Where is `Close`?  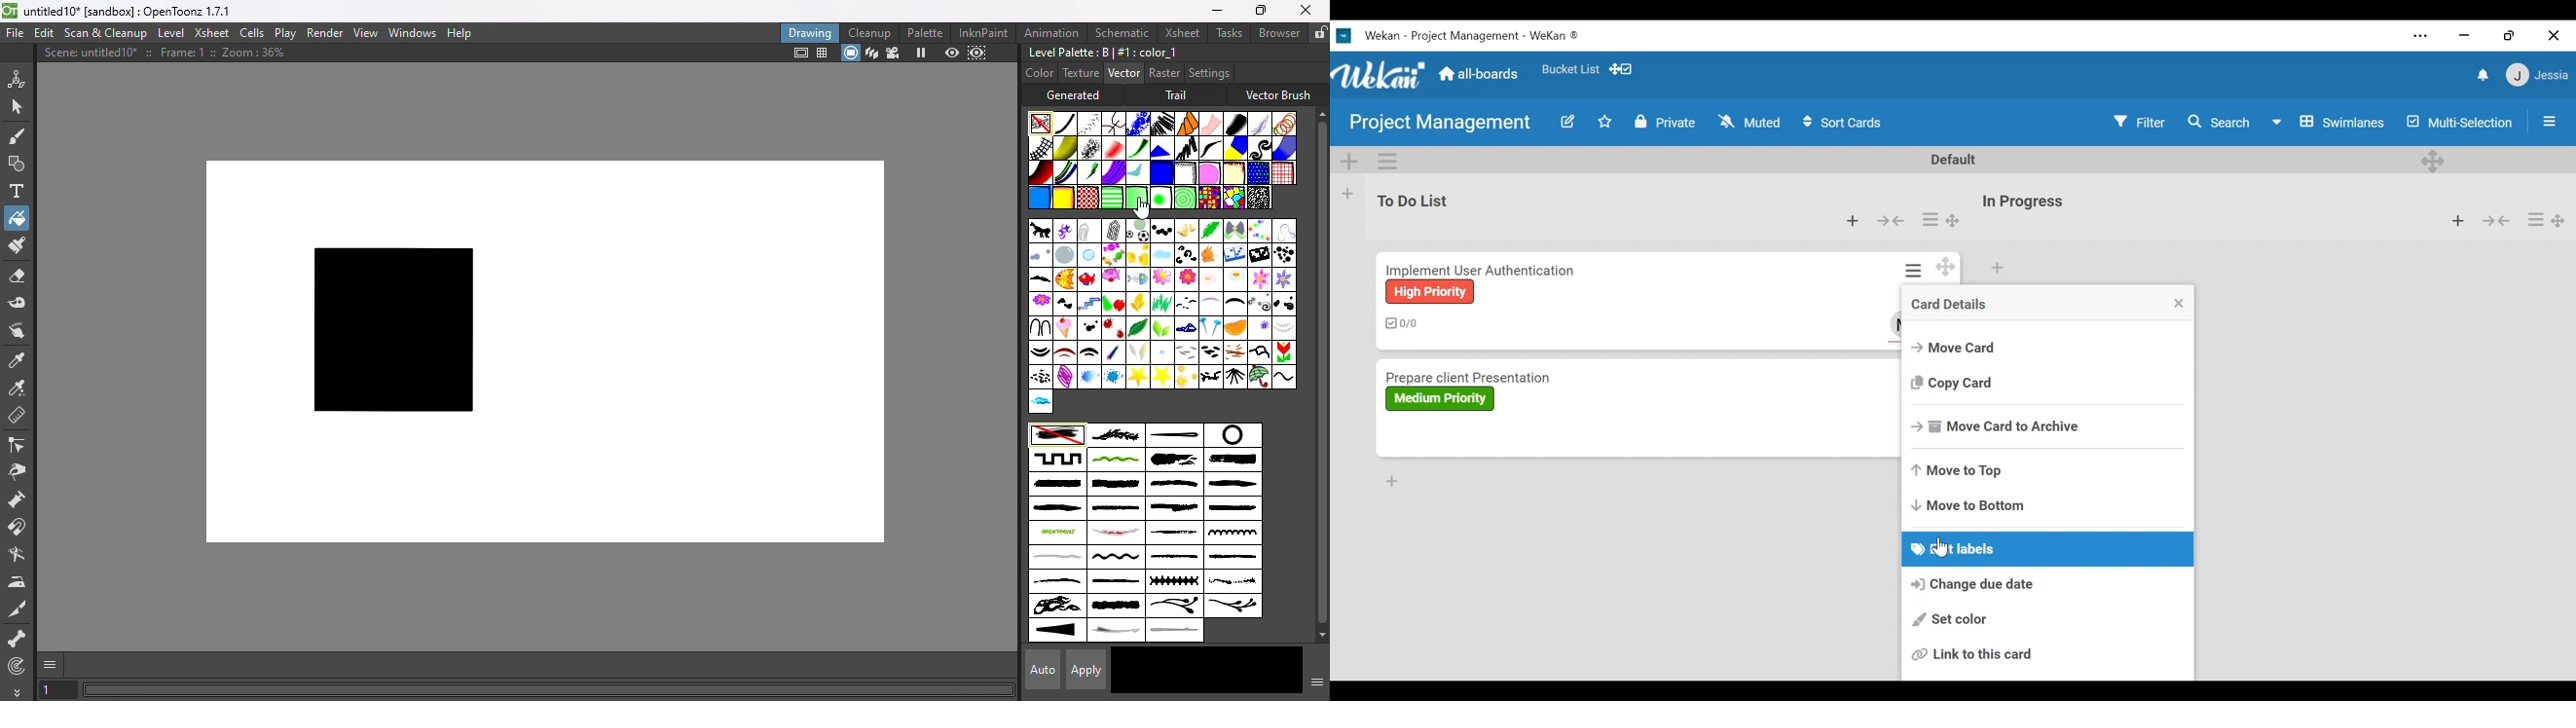 Close is located at coordinates (2179, 302).